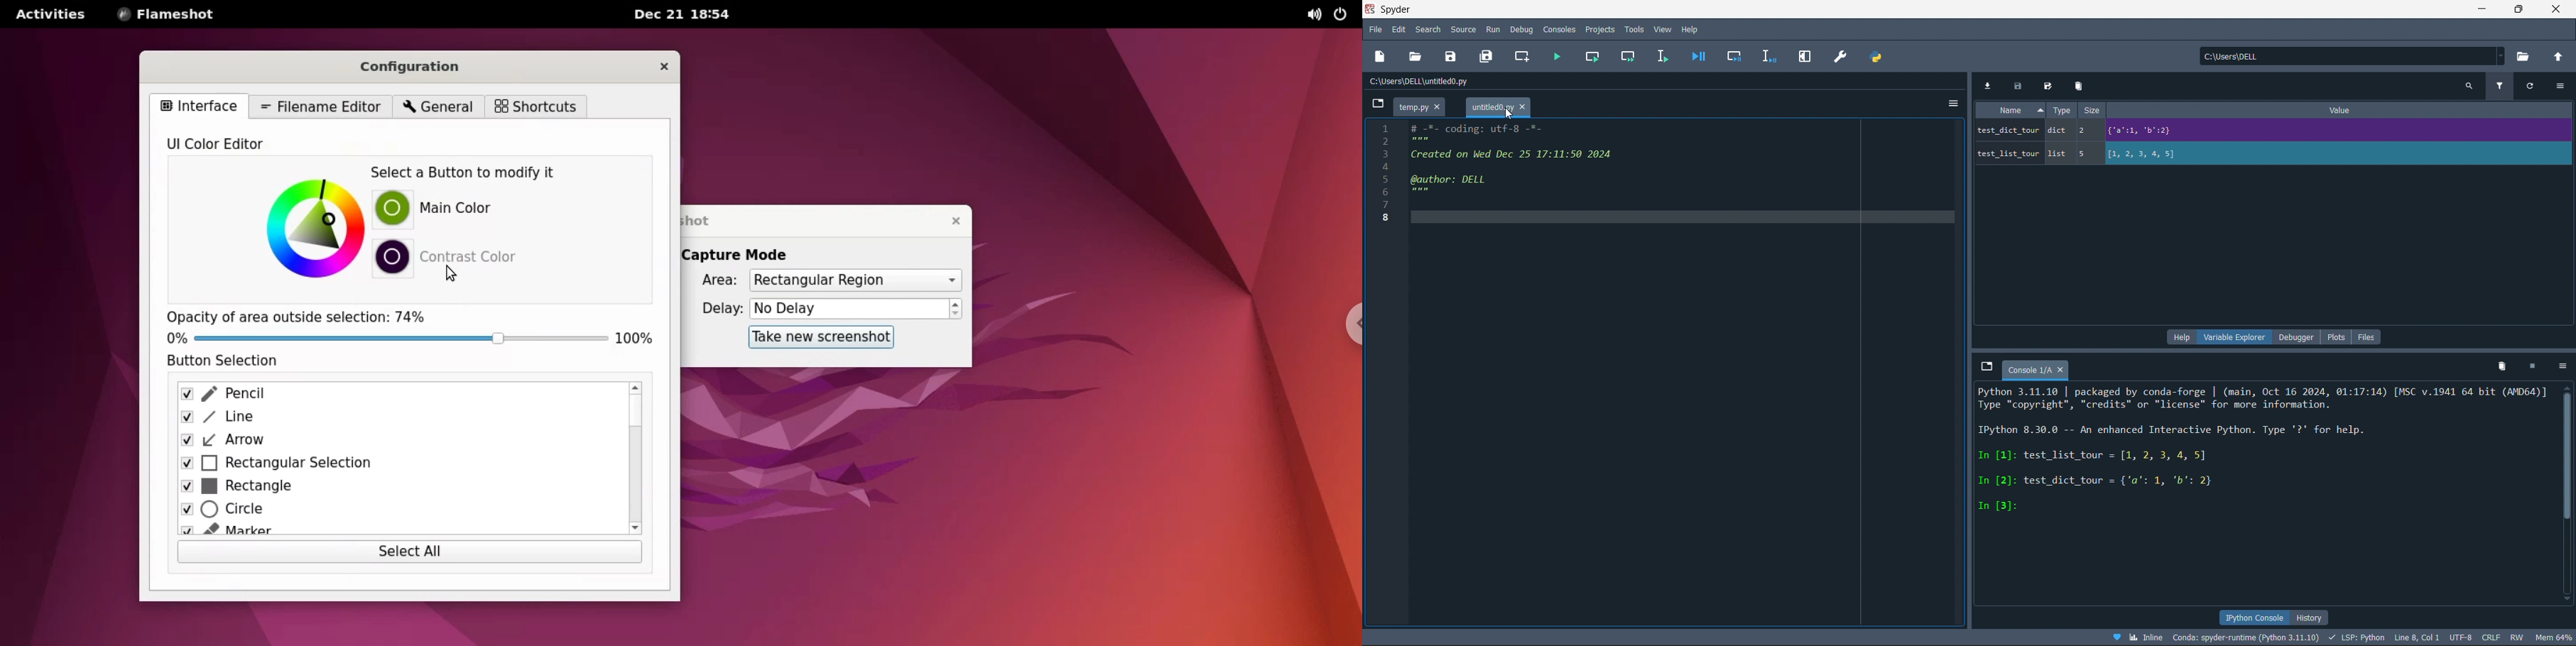 The height and width of the screenshot is (672, 2576). Describe the element at coordinates (2558, 10) in the screenshot. I see `close` at that location.